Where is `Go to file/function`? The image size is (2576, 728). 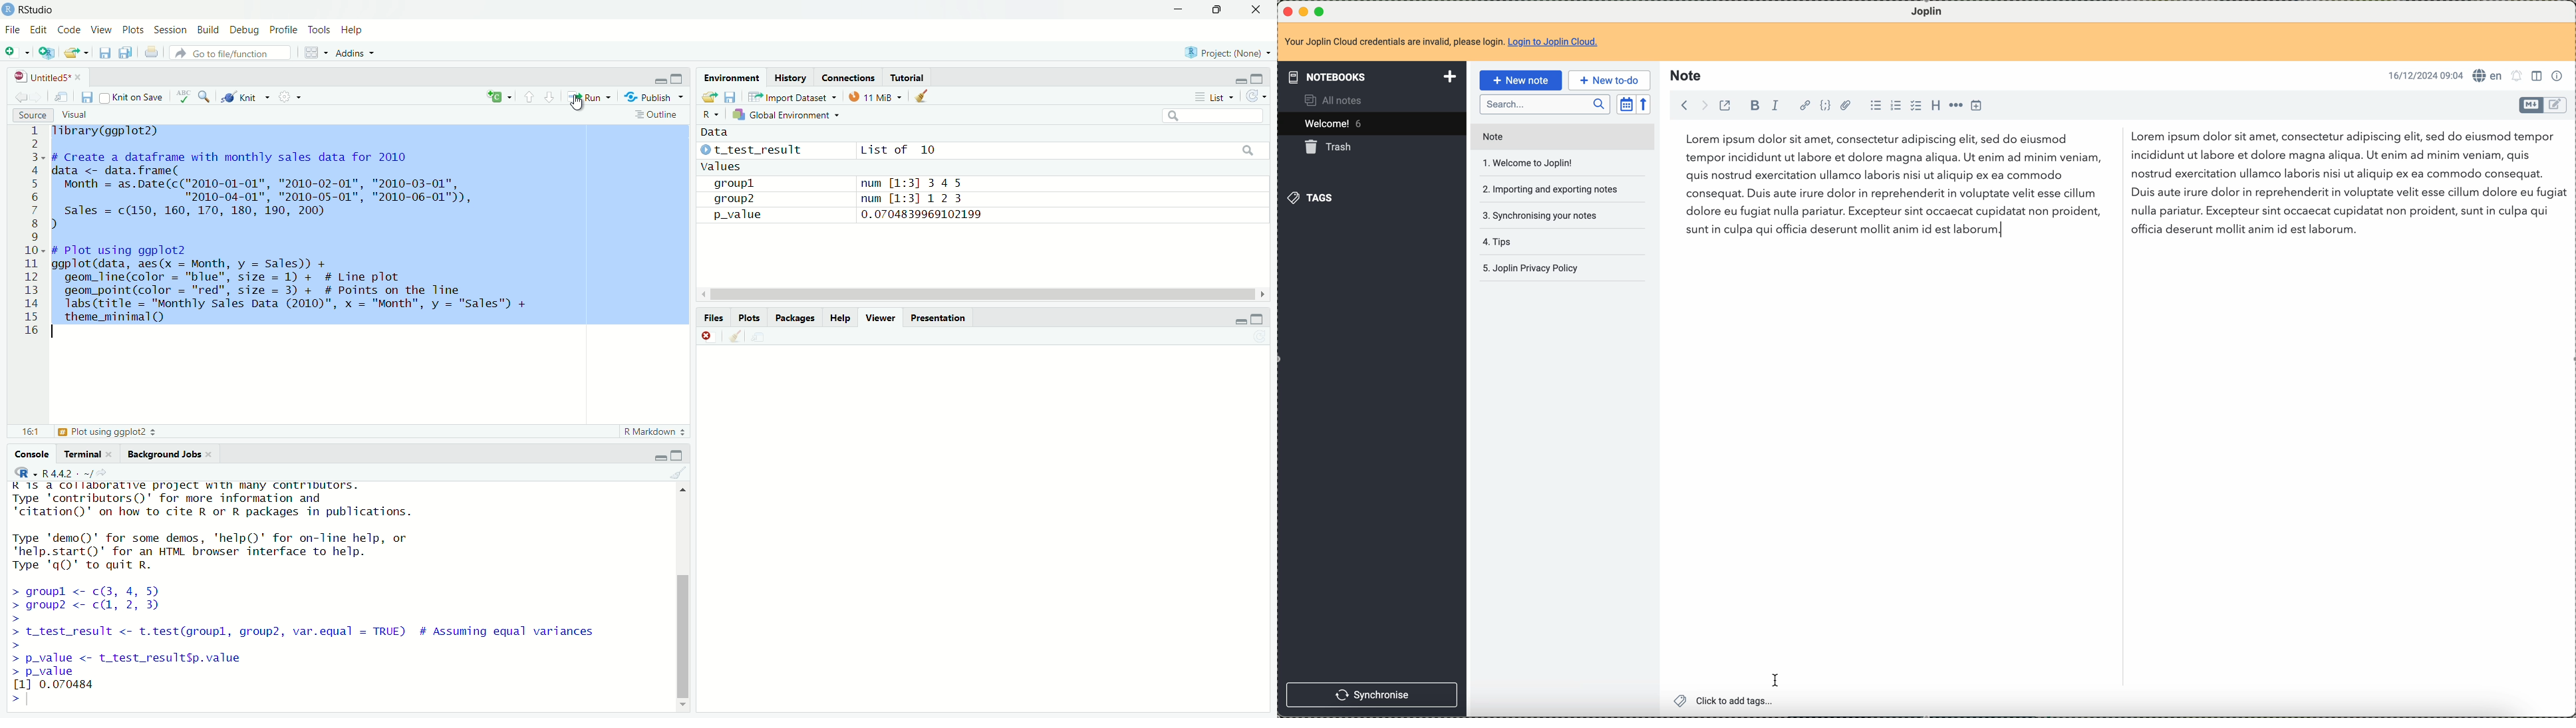 Go to file/function is located at coordinates (234, 52).